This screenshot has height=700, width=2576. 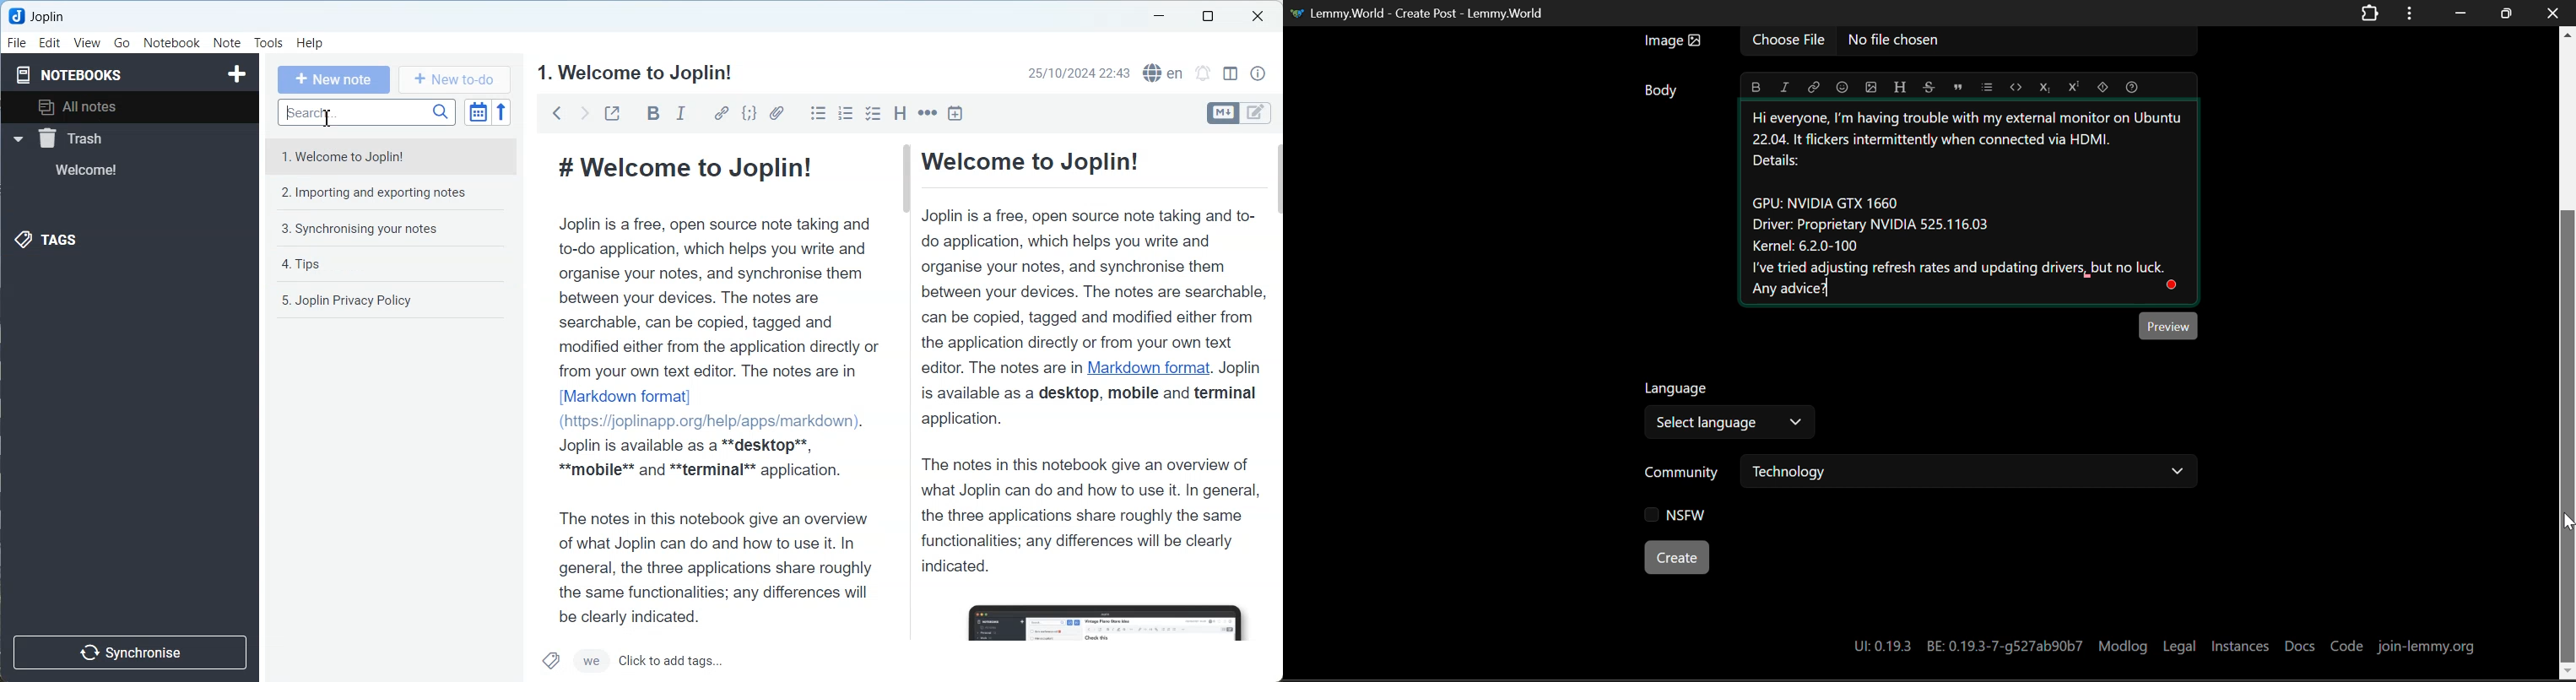 What do you see at coordinates (583, 112) in the screenshot?
I see `Forward` at bounding box center [583, 112].